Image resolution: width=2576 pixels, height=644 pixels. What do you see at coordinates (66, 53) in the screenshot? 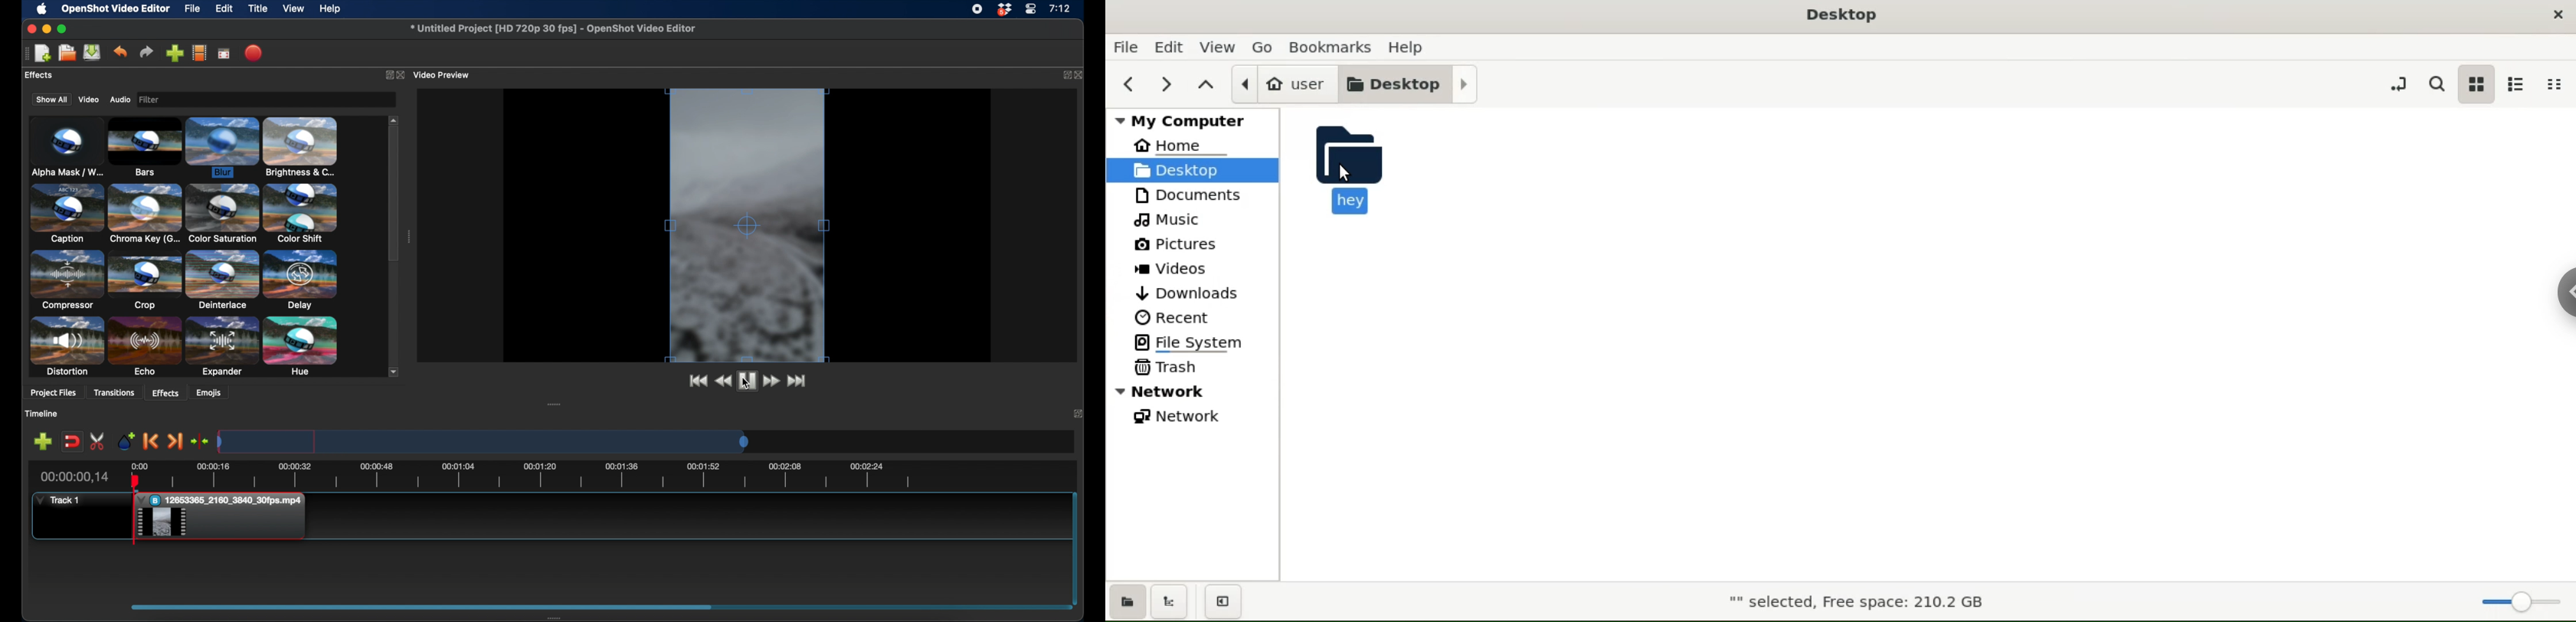
I see `open project` at bounding box center [66, 53].